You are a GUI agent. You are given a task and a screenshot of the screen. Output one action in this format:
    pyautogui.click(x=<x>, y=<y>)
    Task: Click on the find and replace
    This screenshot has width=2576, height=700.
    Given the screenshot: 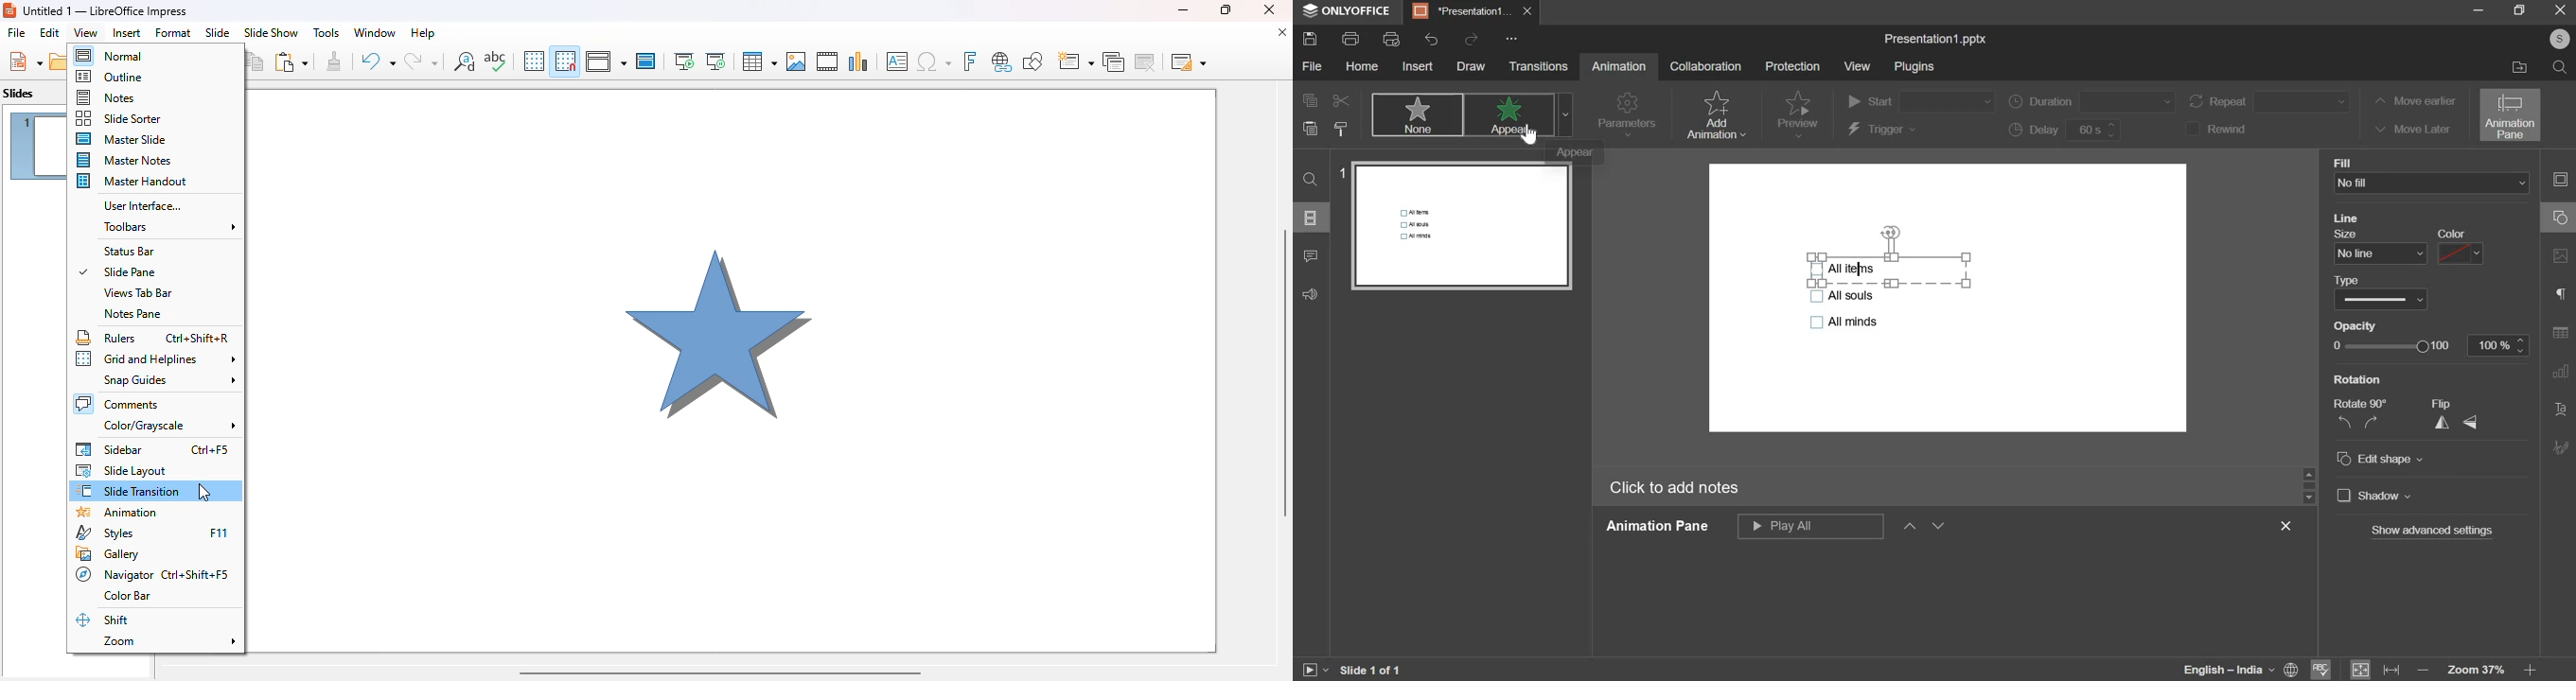 What is the action you would take?
    pyautogui.click(x=465, y=61)
    